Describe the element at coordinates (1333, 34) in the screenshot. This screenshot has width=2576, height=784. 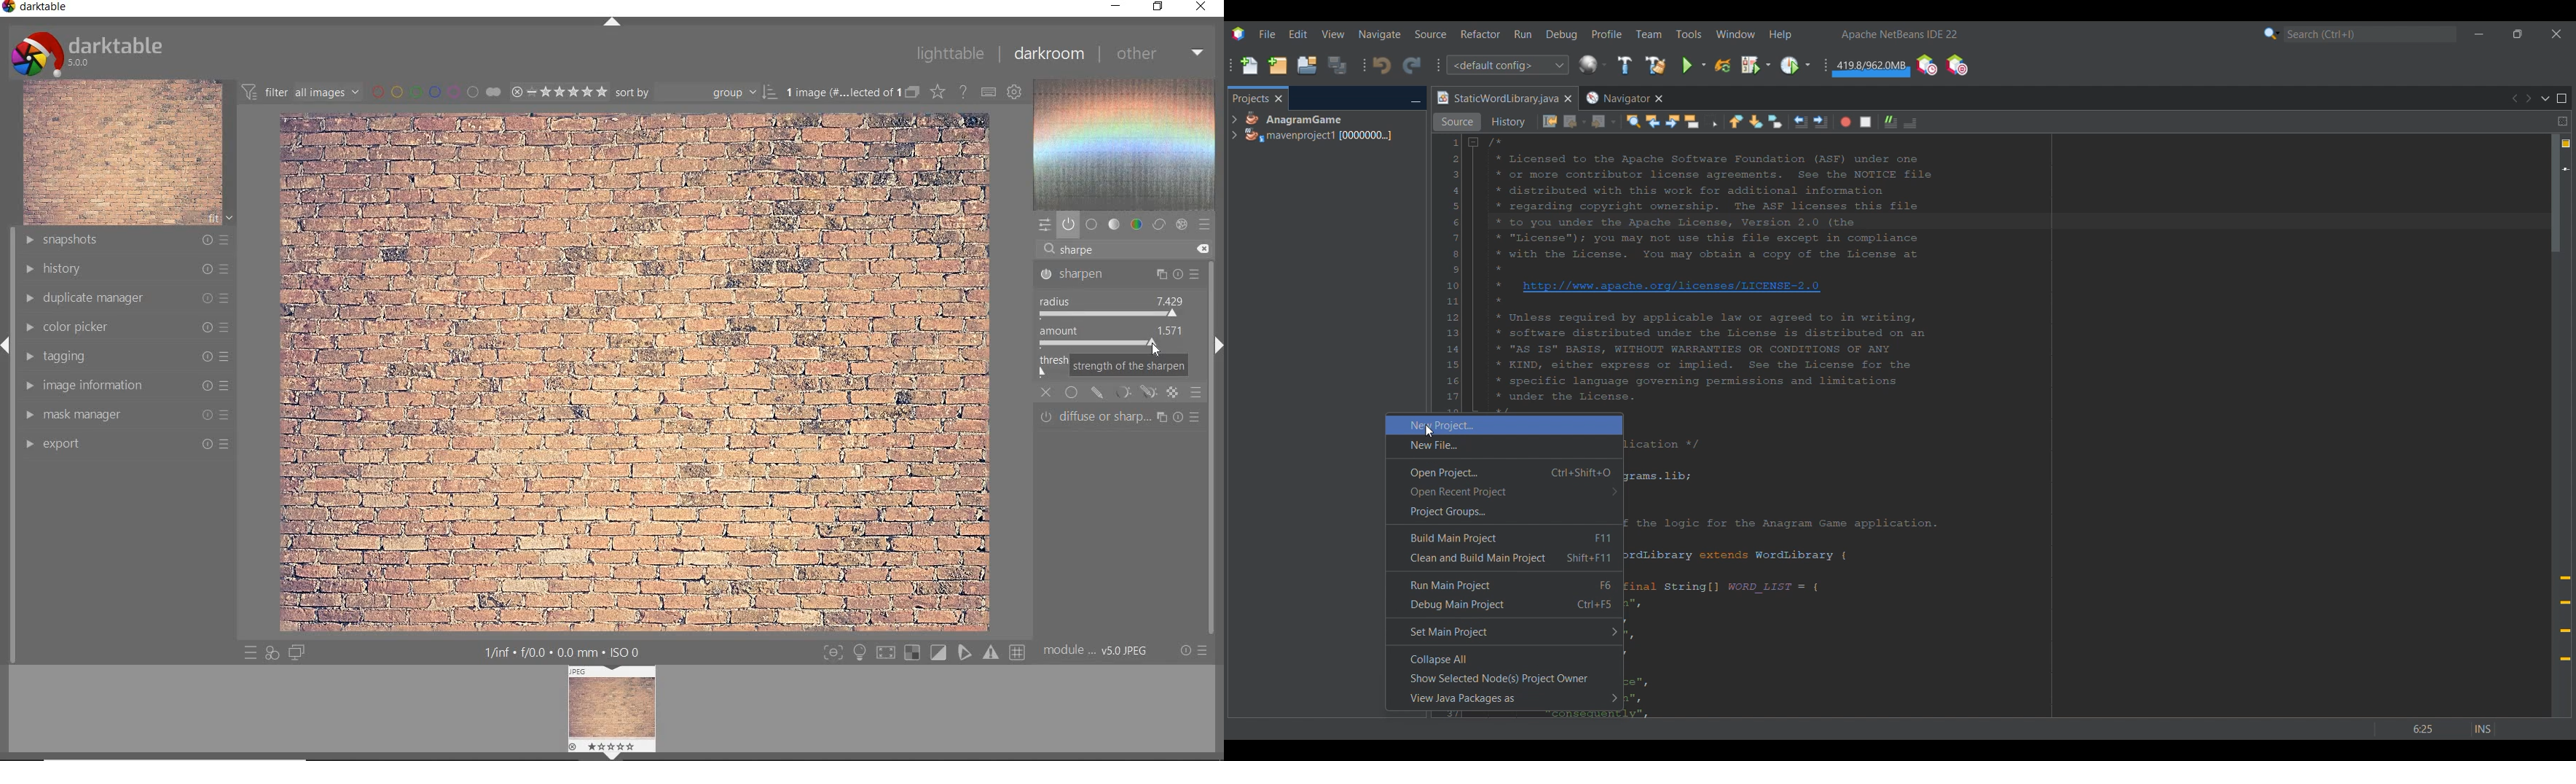
I see `View menu` at that location.